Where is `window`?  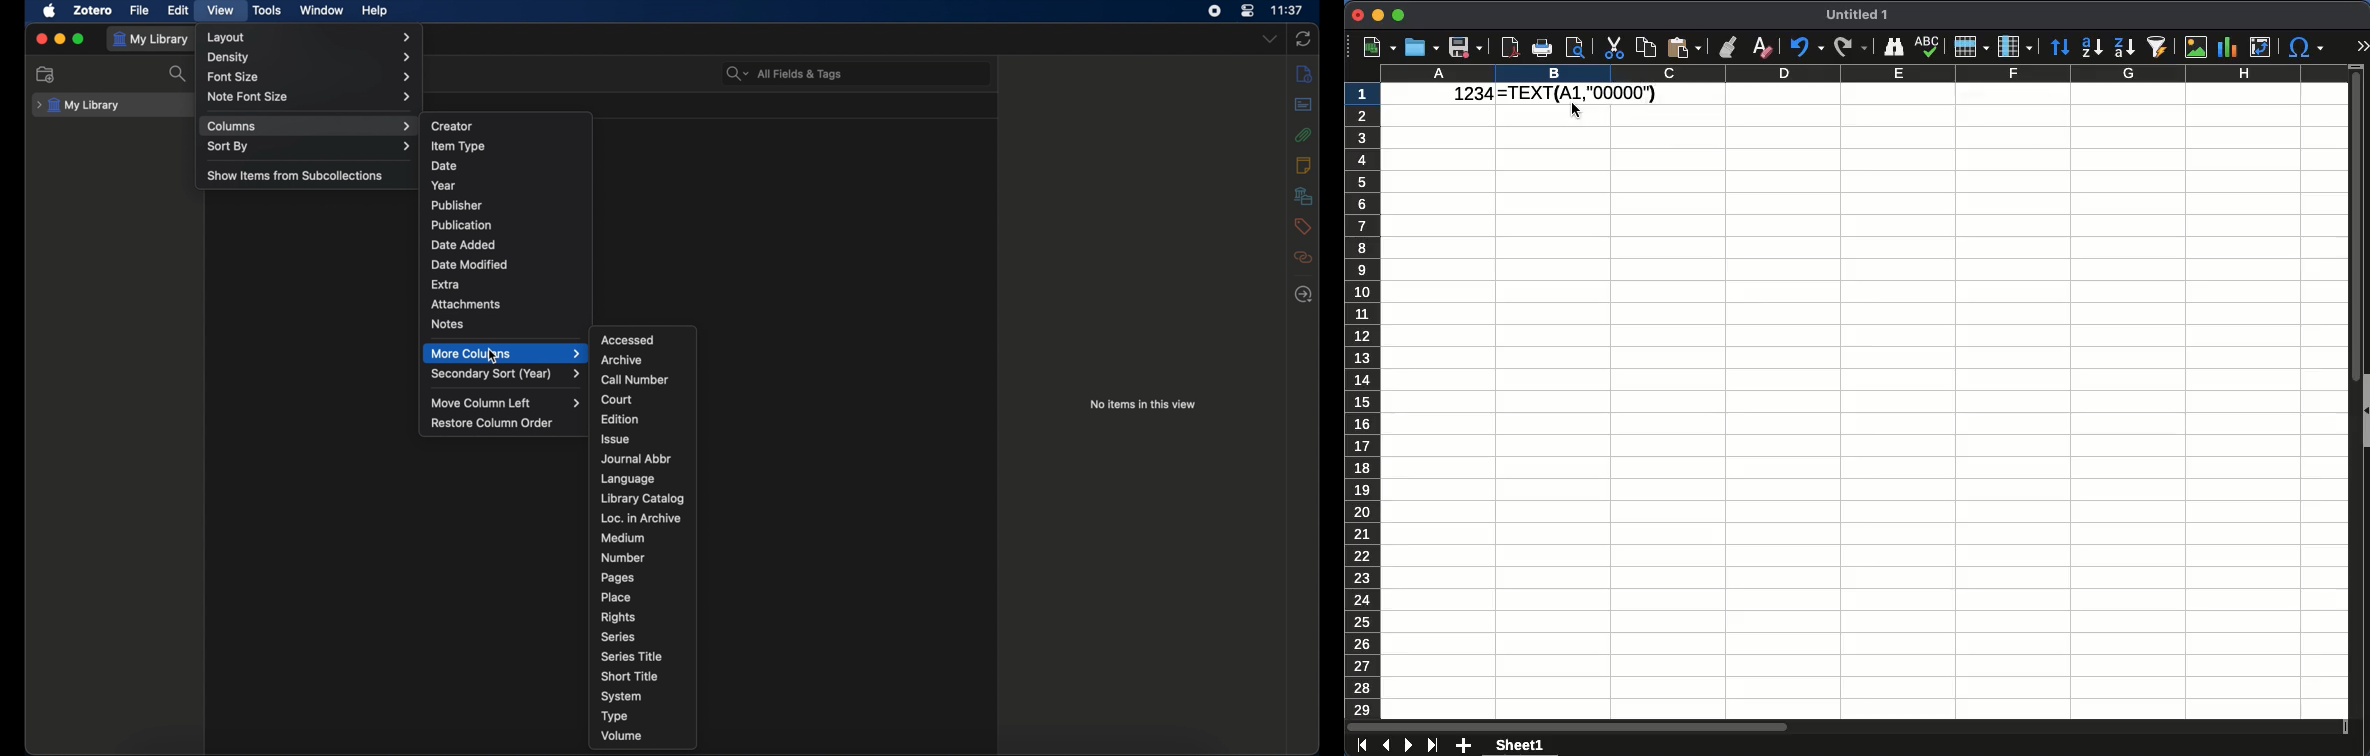 window is located at coordinates (322, 9).